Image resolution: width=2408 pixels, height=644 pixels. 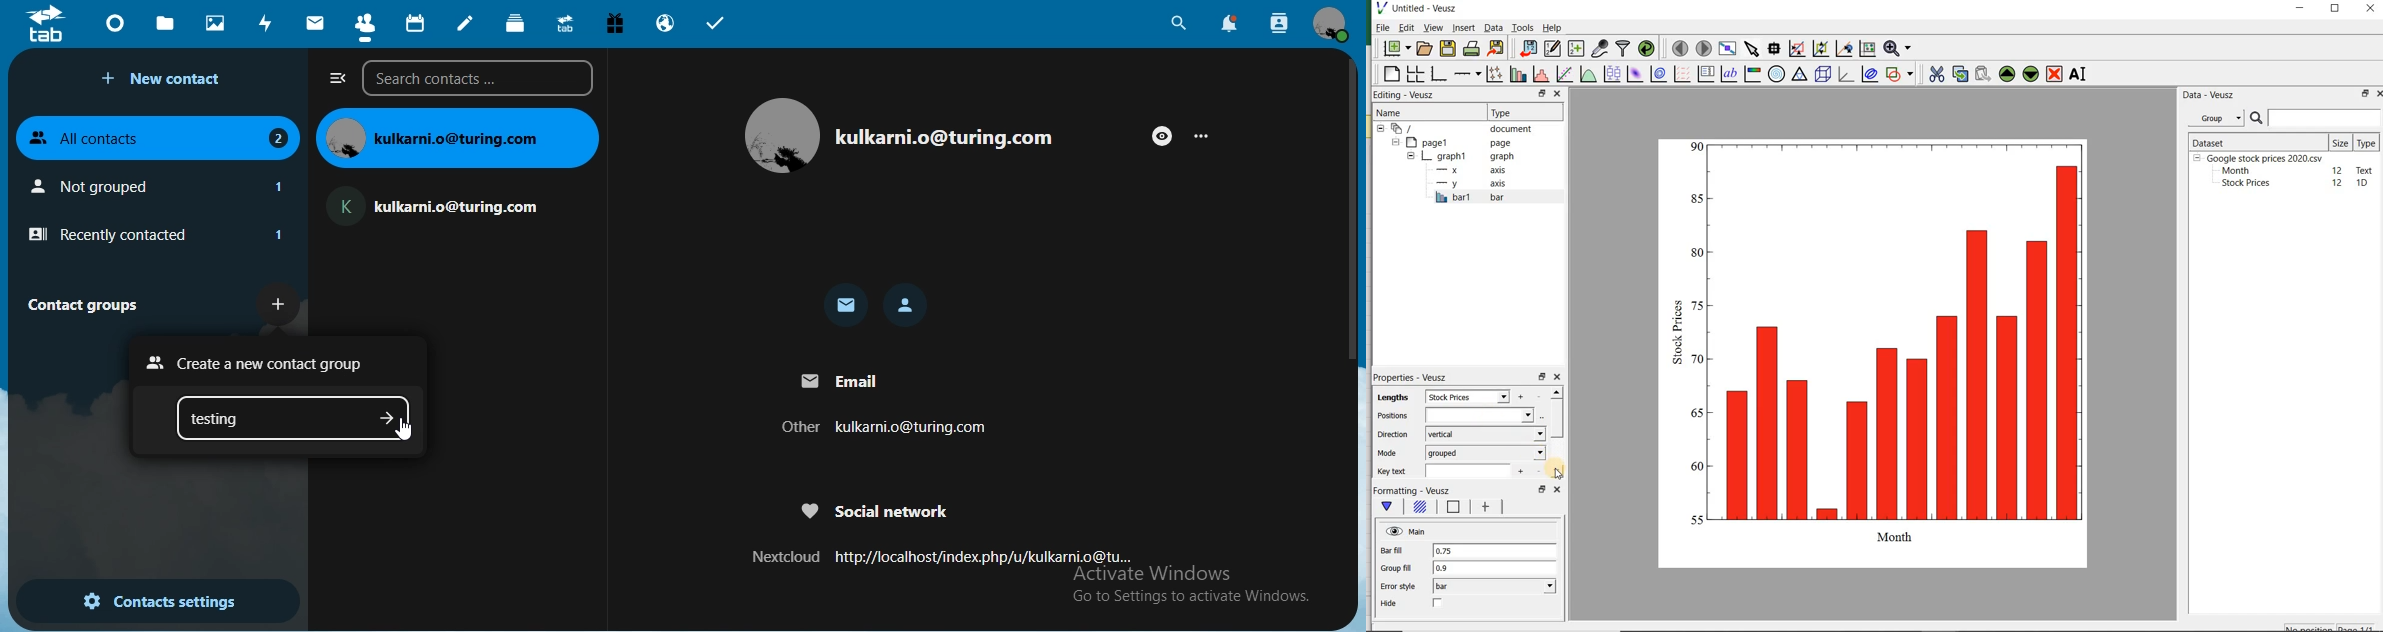 I want to click on hide, so click(x=1162, y=136).